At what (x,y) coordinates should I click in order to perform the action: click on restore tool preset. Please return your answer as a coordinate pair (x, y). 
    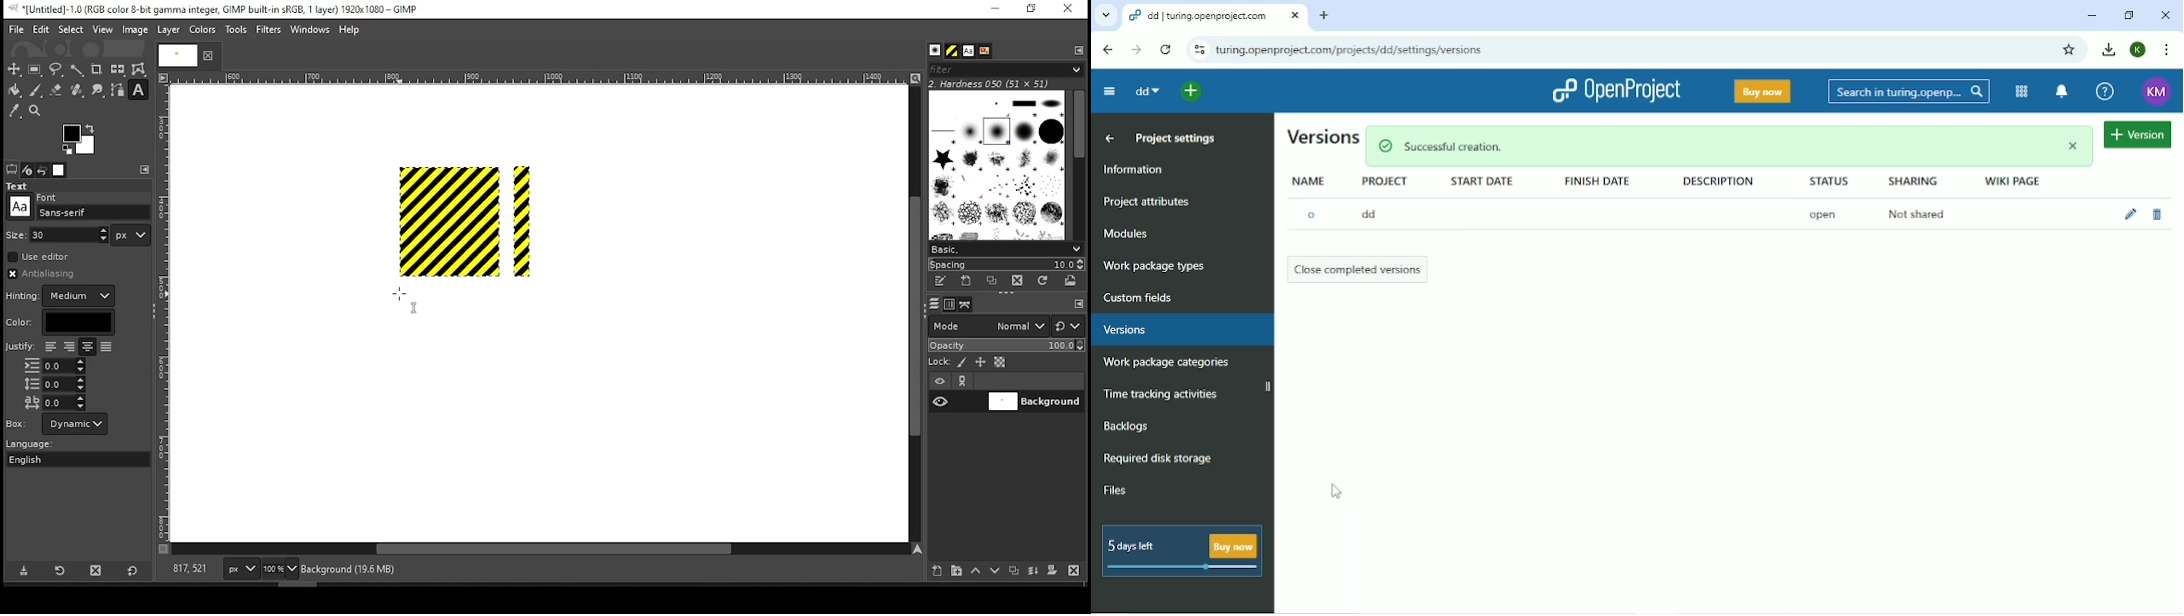
    Looking at the image, I should click on (61, 569).